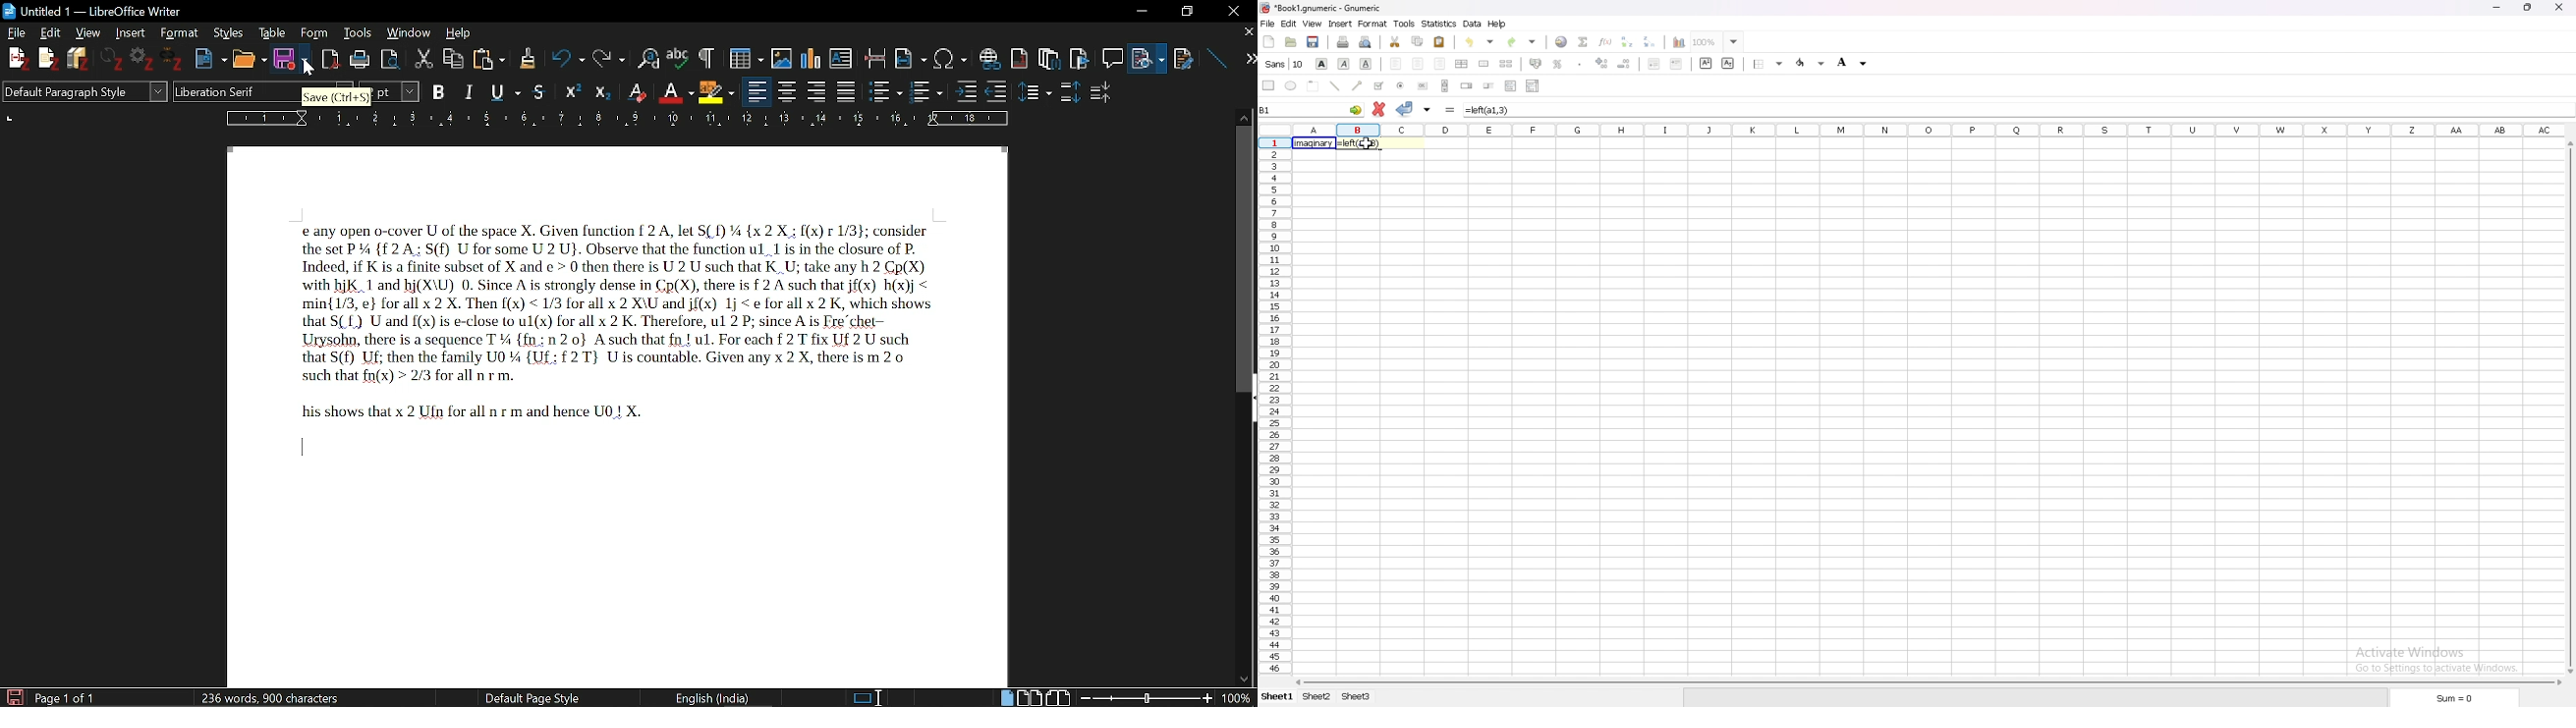 Image resolution: width=2576 pixels, height=728 pixels. What do you see at coordinates (1001, 91) in the screenshot?
I see `outline format options` at bounding box center [1001, 91].